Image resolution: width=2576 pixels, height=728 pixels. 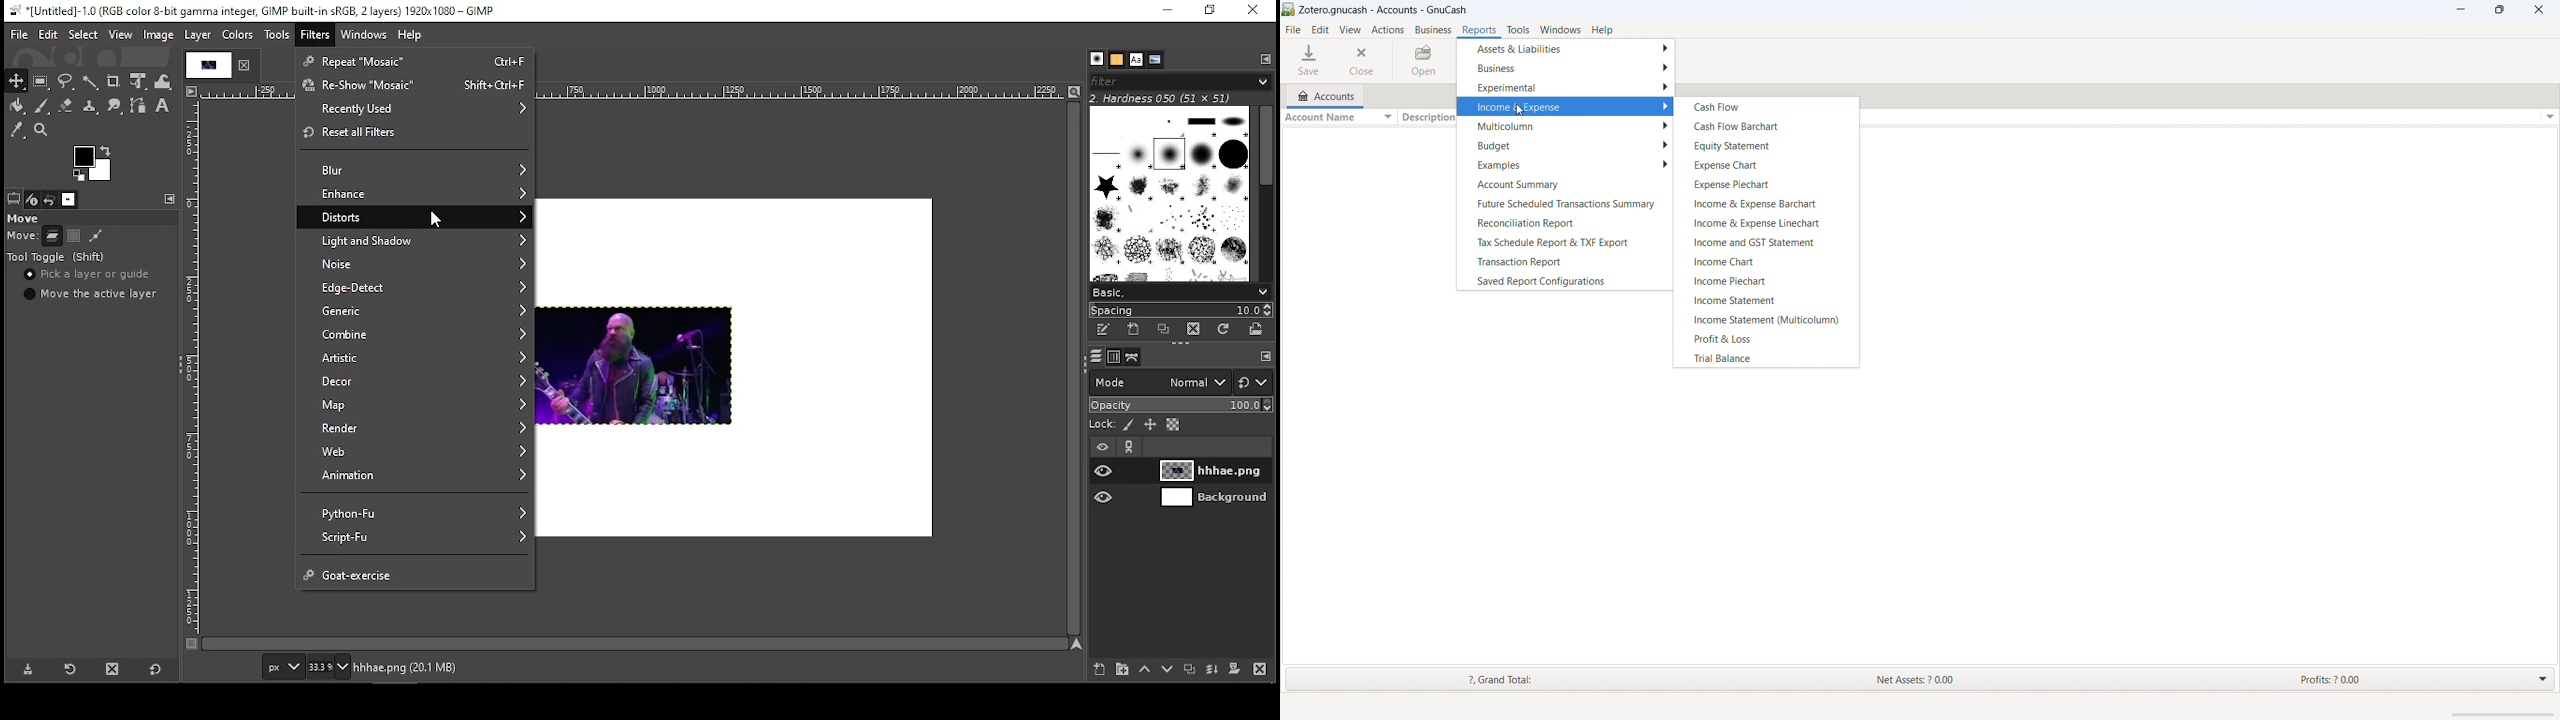 What do you see at coordinates (1516, 109) in the screenshot?
I see `cursor` at bounding box center [1516, 109].